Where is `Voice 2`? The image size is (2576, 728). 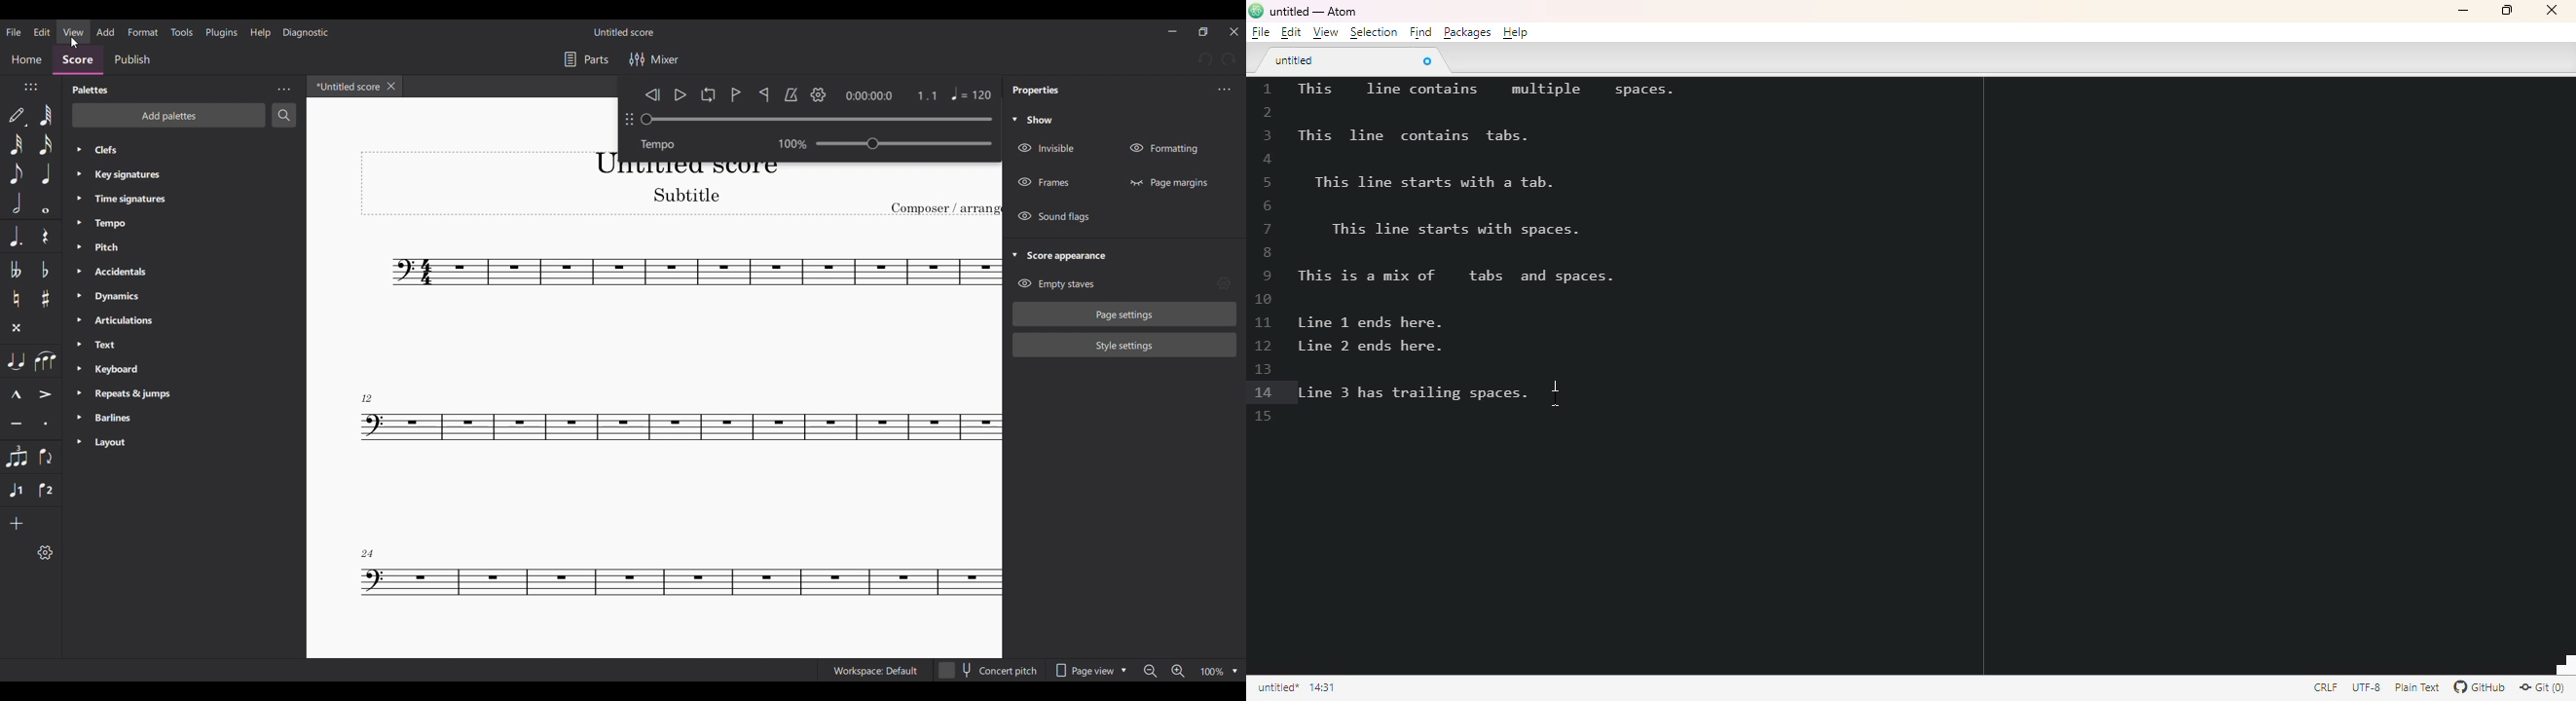 Voice 2 is located at coordinates (45, 491).